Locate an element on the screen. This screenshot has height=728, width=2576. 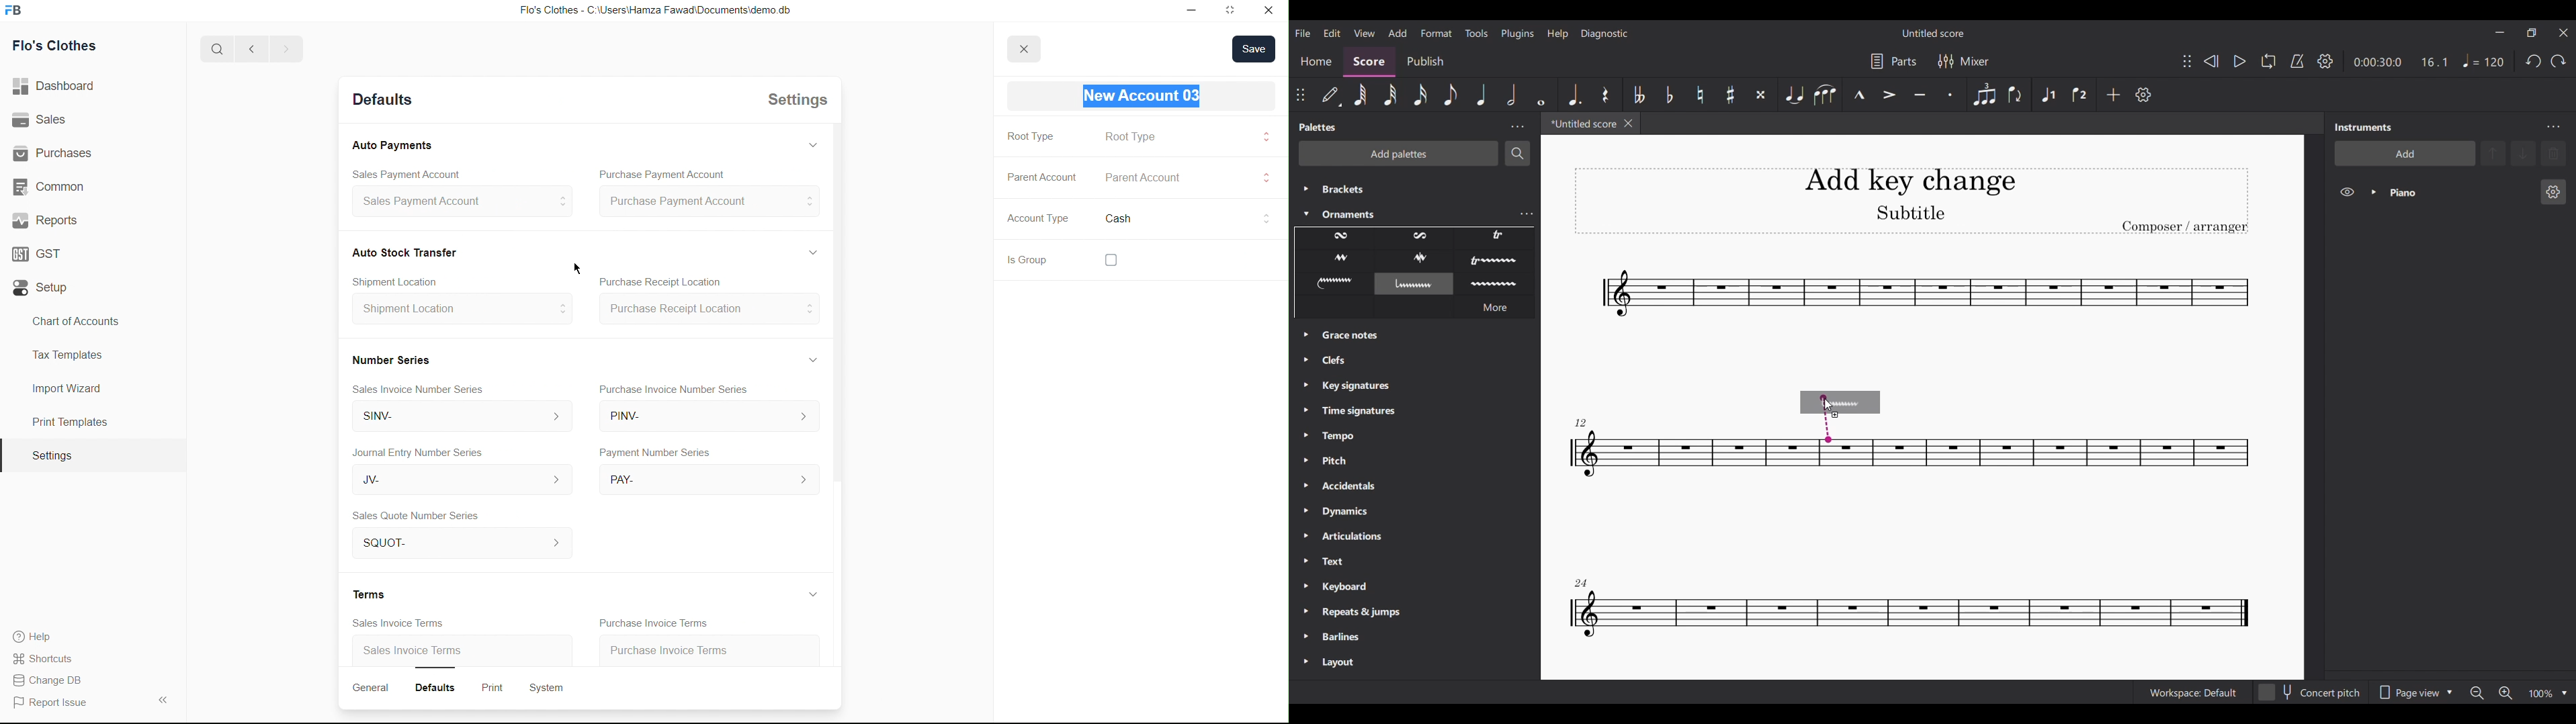
GST is located at coordinates (42, 251).